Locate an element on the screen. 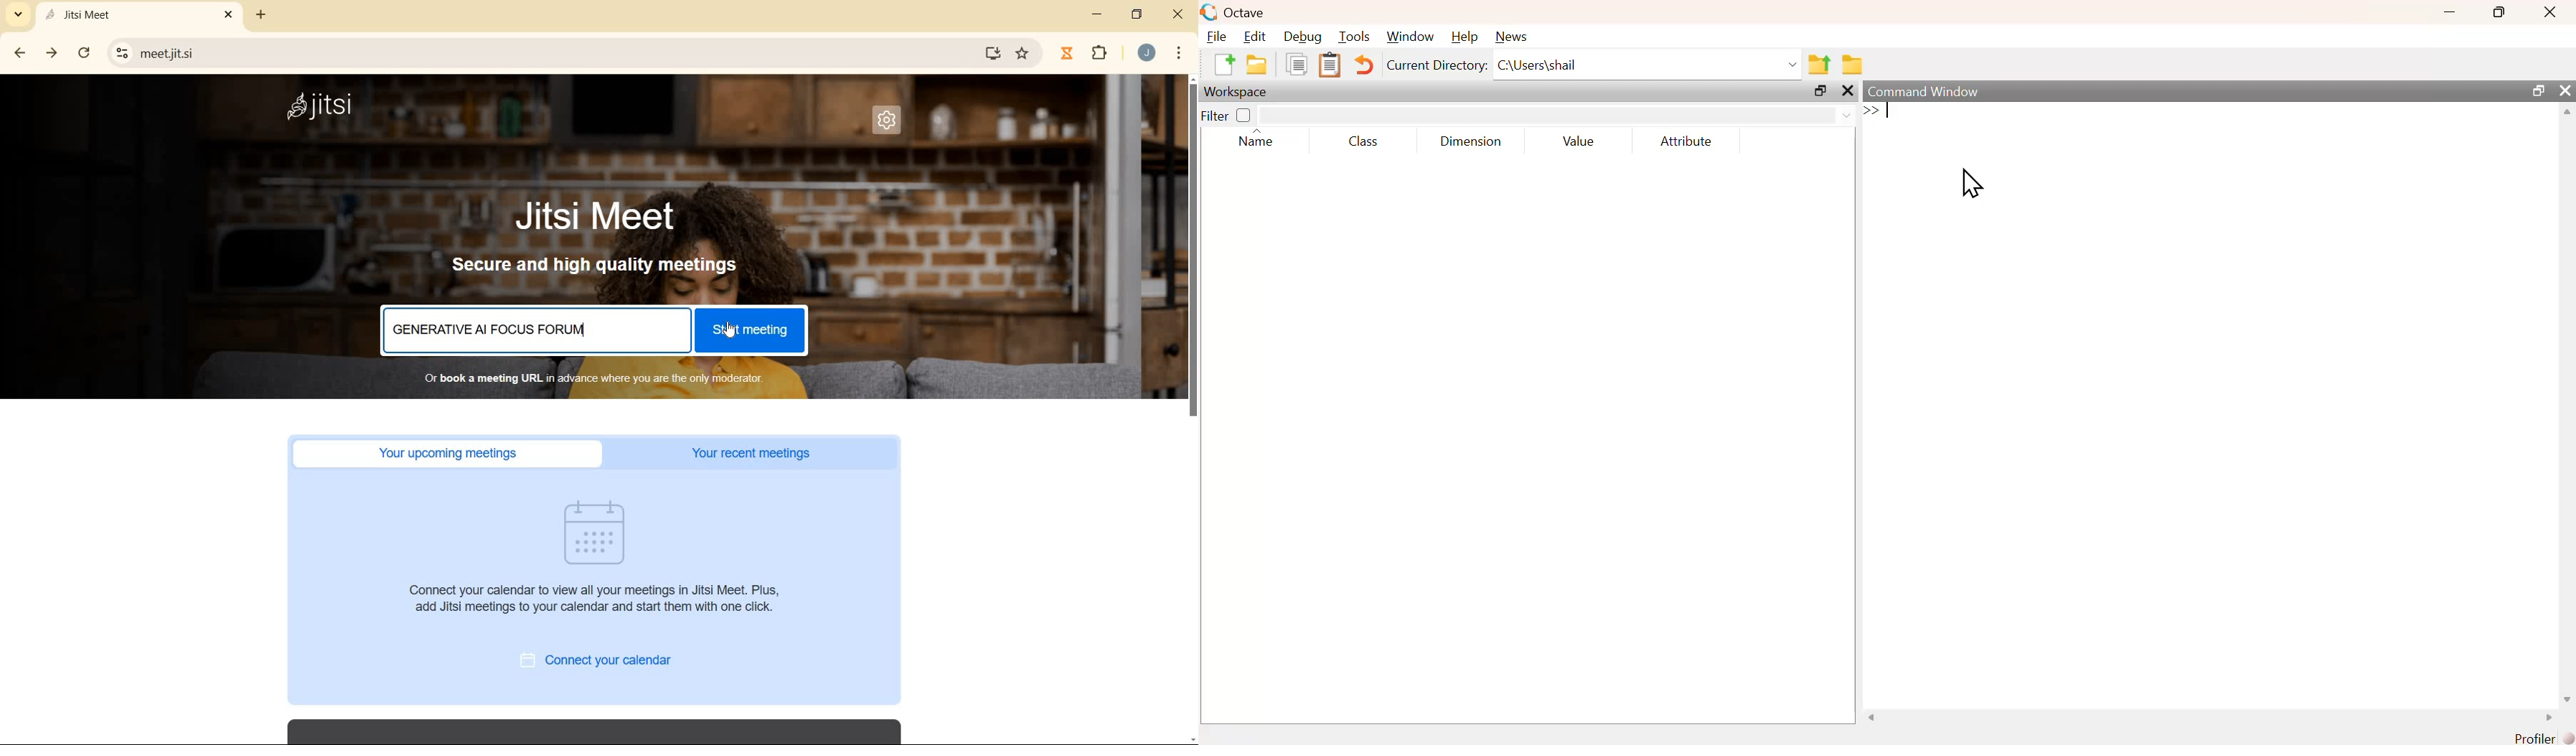 Image resolution: width=2576 pixels, height=756 pixels. Or book a meeting URL in advance where you are the only moderator is located at coordinates (587, 378).